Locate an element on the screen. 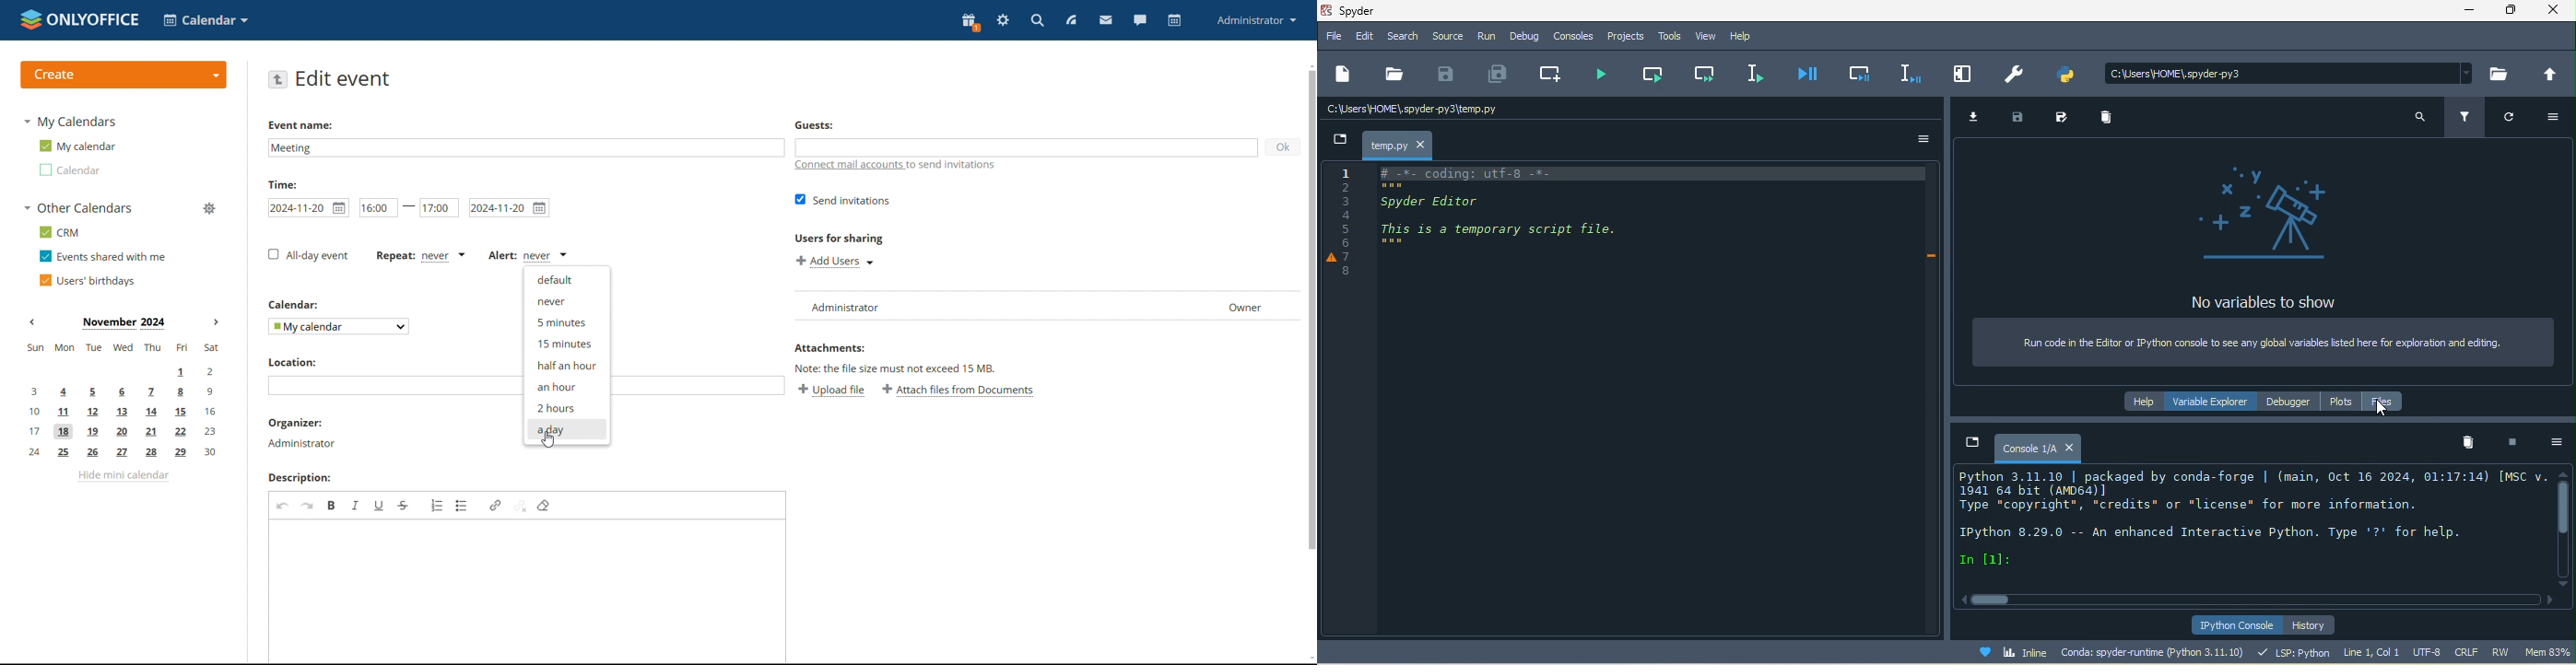  debug file is located at coordinates (1808, 71).